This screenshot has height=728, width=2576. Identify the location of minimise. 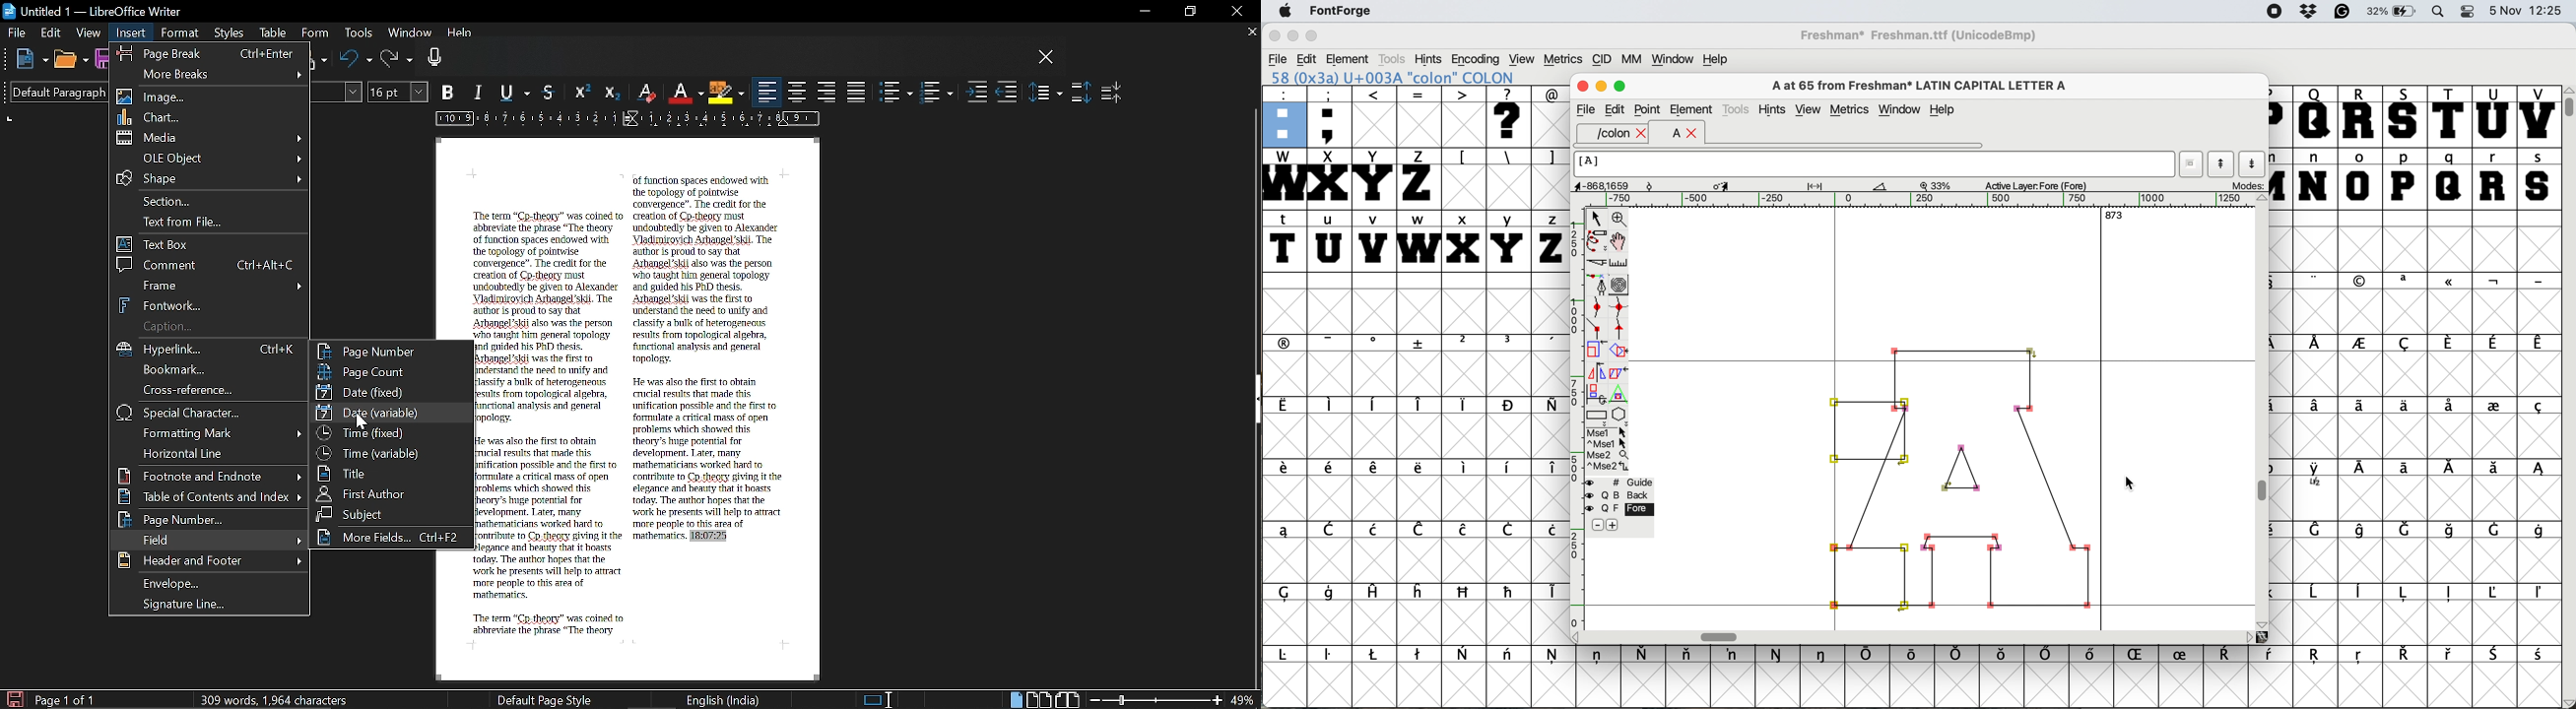
(1292, 36).